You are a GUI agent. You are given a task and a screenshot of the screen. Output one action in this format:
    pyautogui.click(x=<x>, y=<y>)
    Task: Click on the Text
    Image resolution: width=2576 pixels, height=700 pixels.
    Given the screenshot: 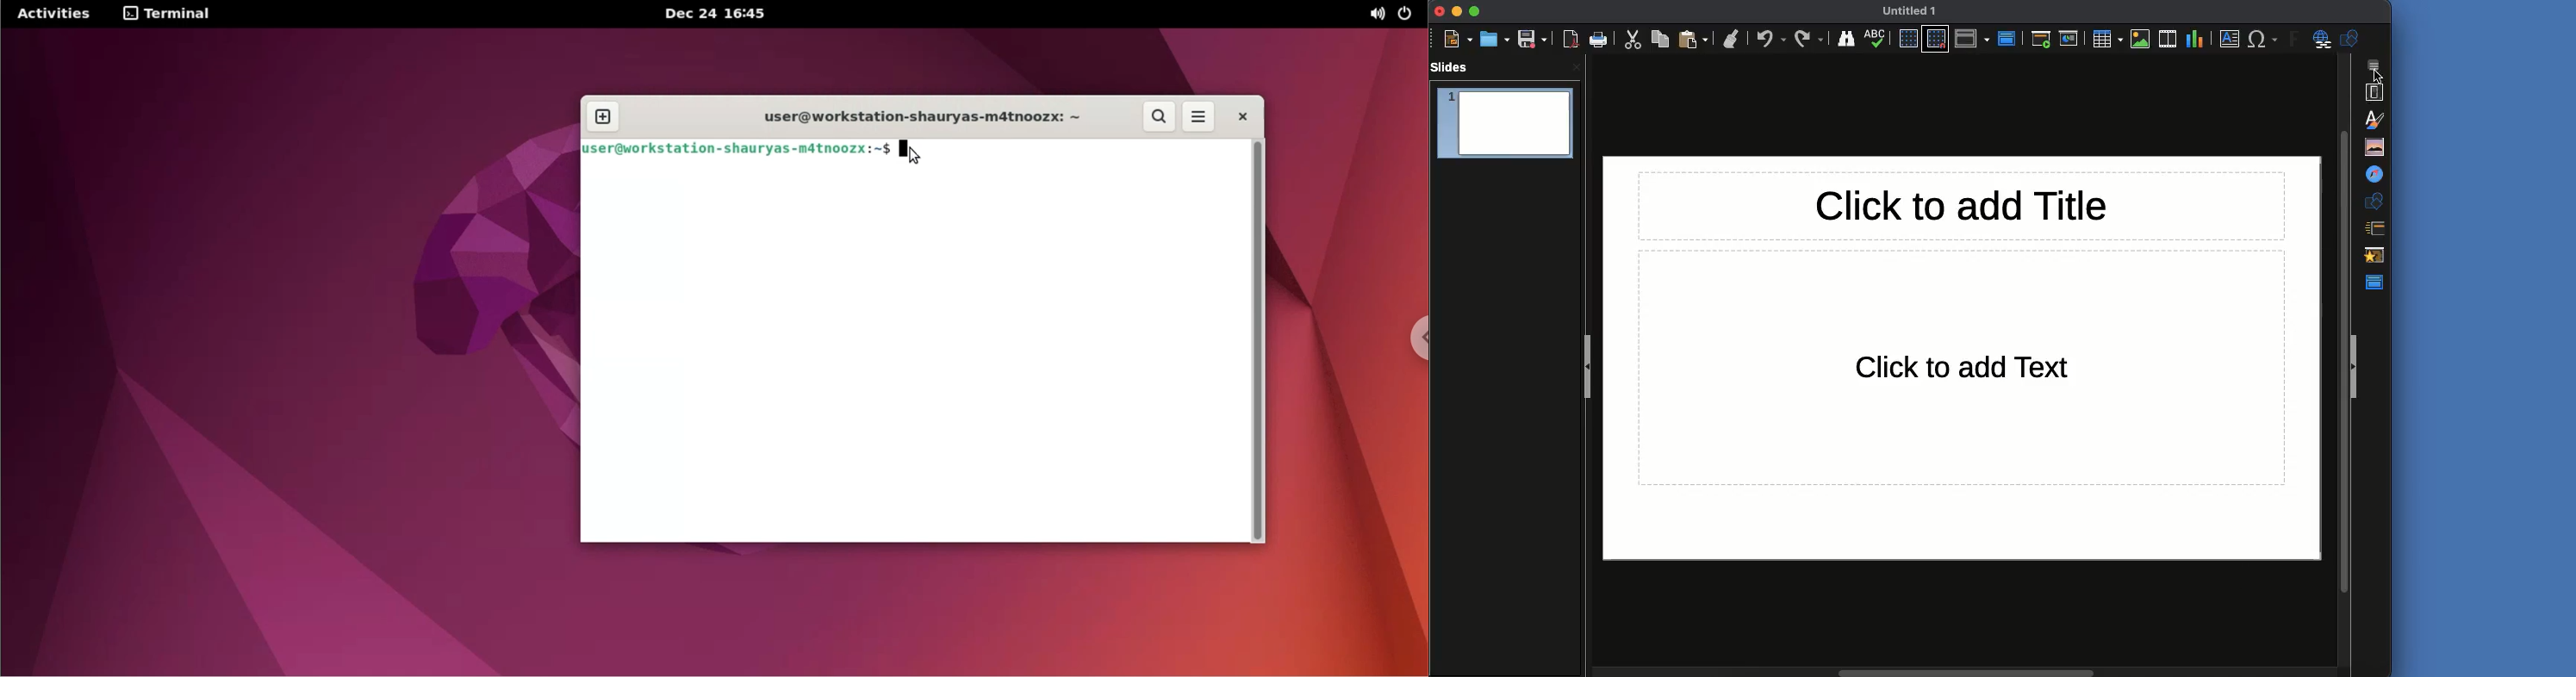 What is the action you would take?
    pyautogui.click(x=1963, y=368)
    